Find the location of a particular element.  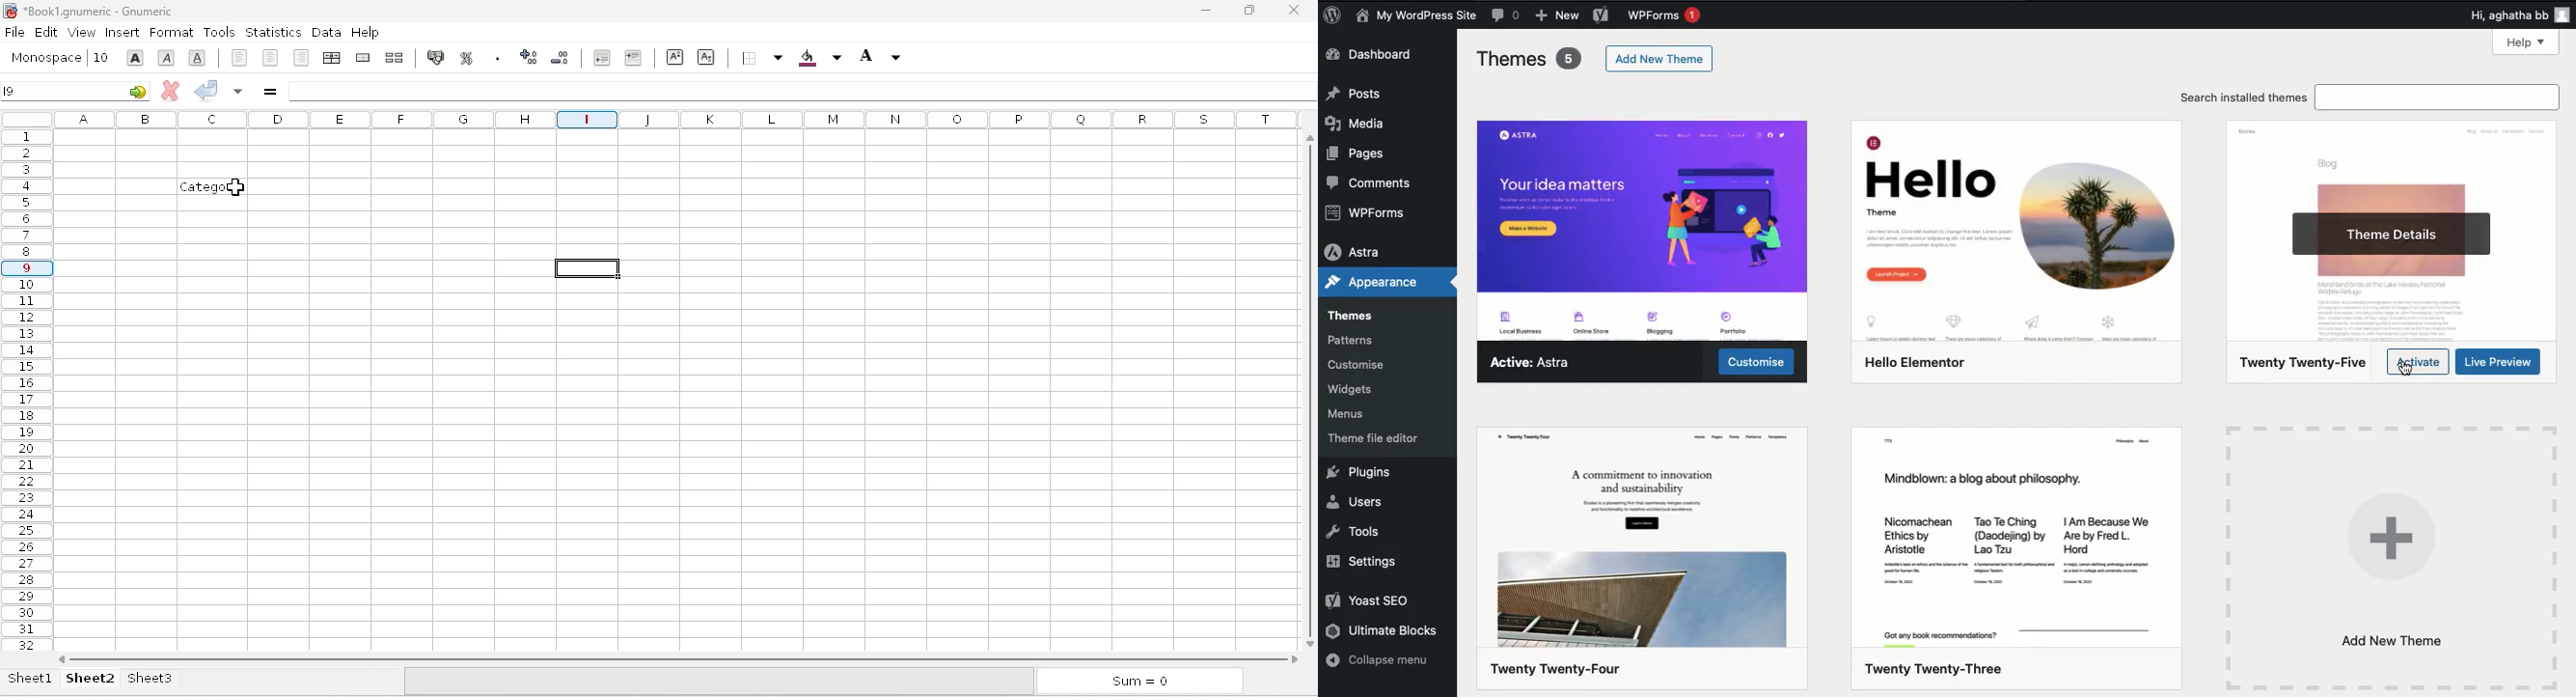

Theme is located at coordinates (2017, 558).